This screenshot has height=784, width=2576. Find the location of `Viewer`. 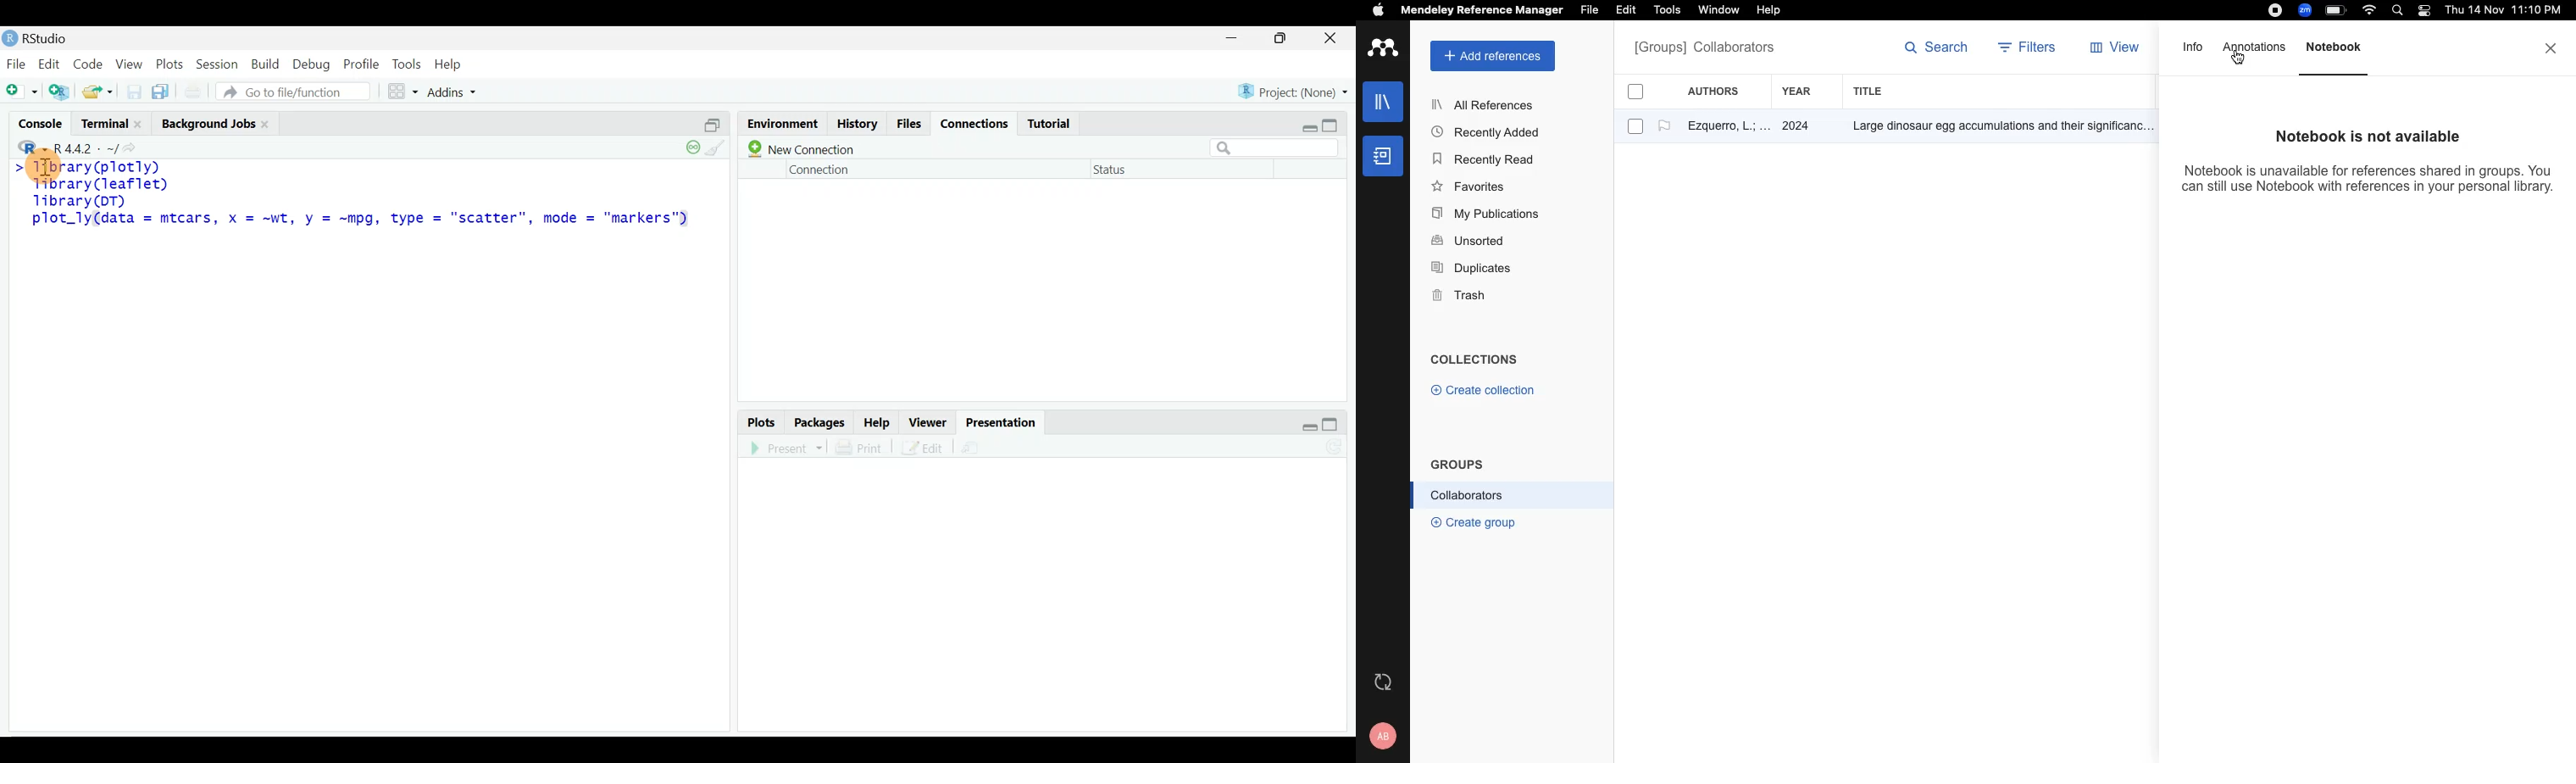

Viewer is located at coordinates (929, 421).